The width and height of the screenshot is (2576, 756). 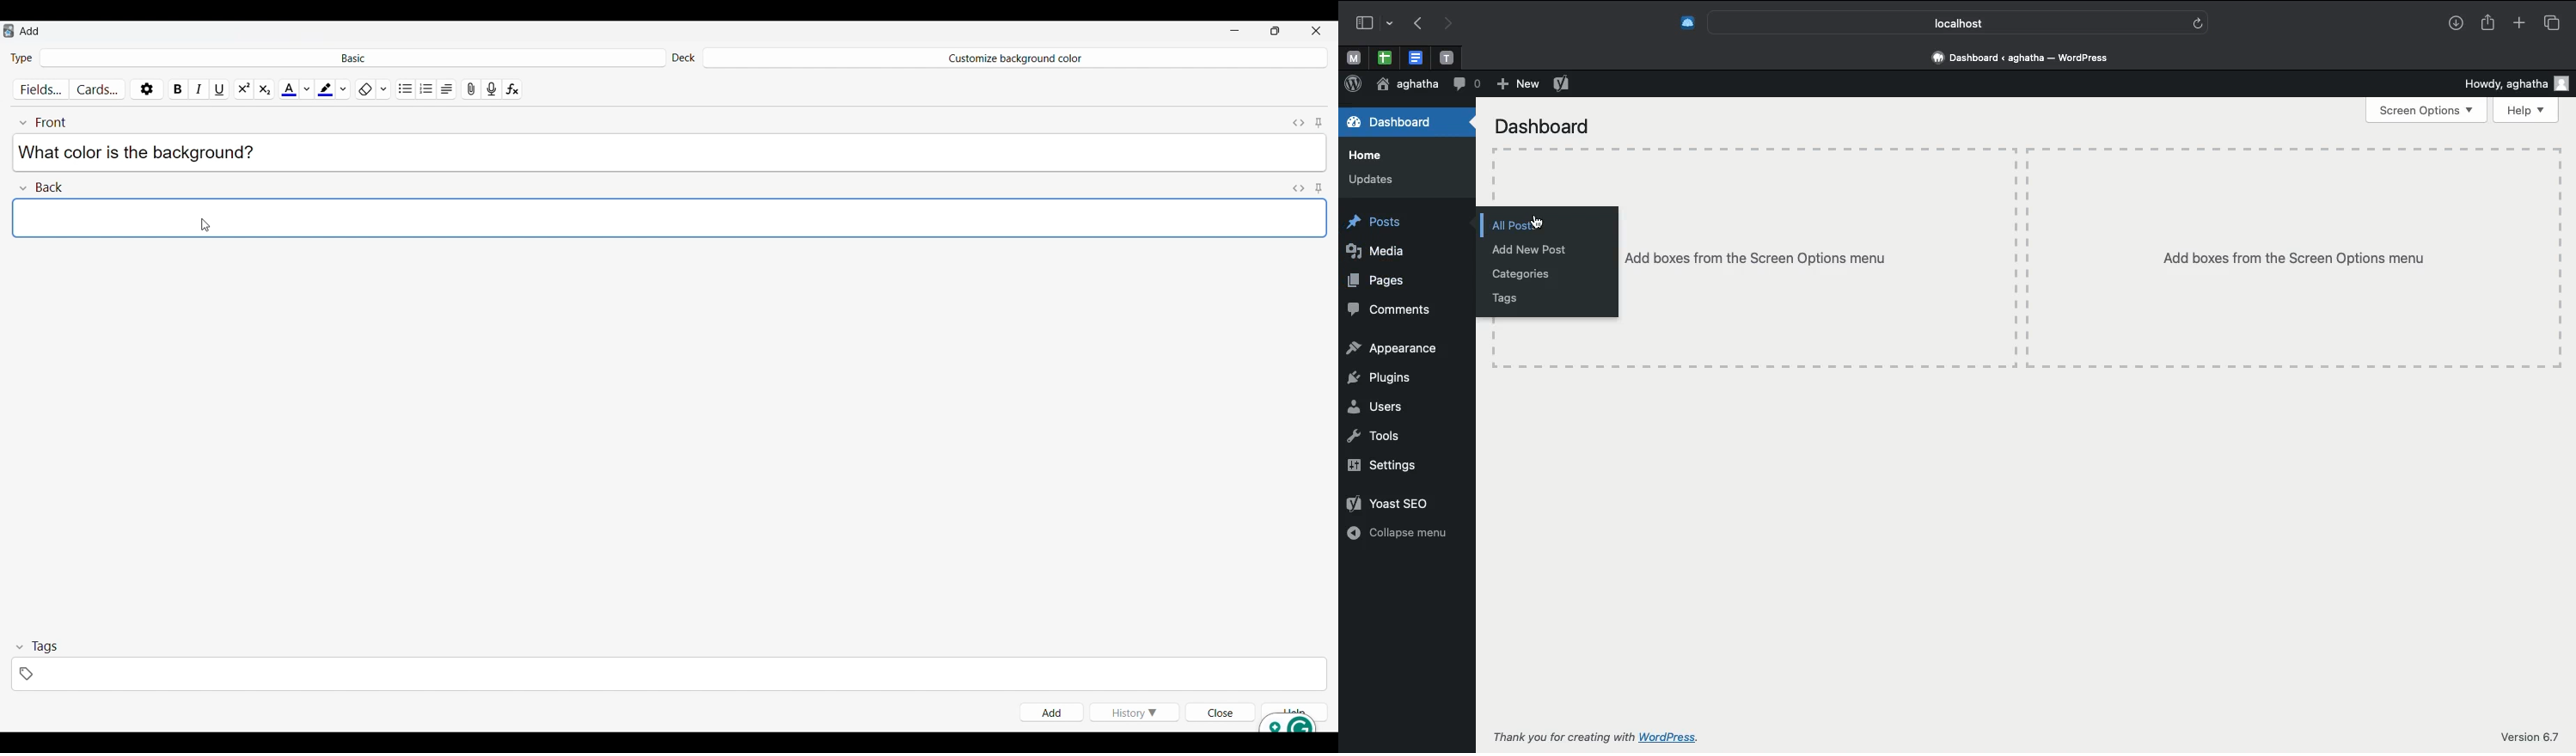 What do you see at coordinates (1376, 437) in the screenshot?
I see `Tools` at bounding box center [1376, 437].